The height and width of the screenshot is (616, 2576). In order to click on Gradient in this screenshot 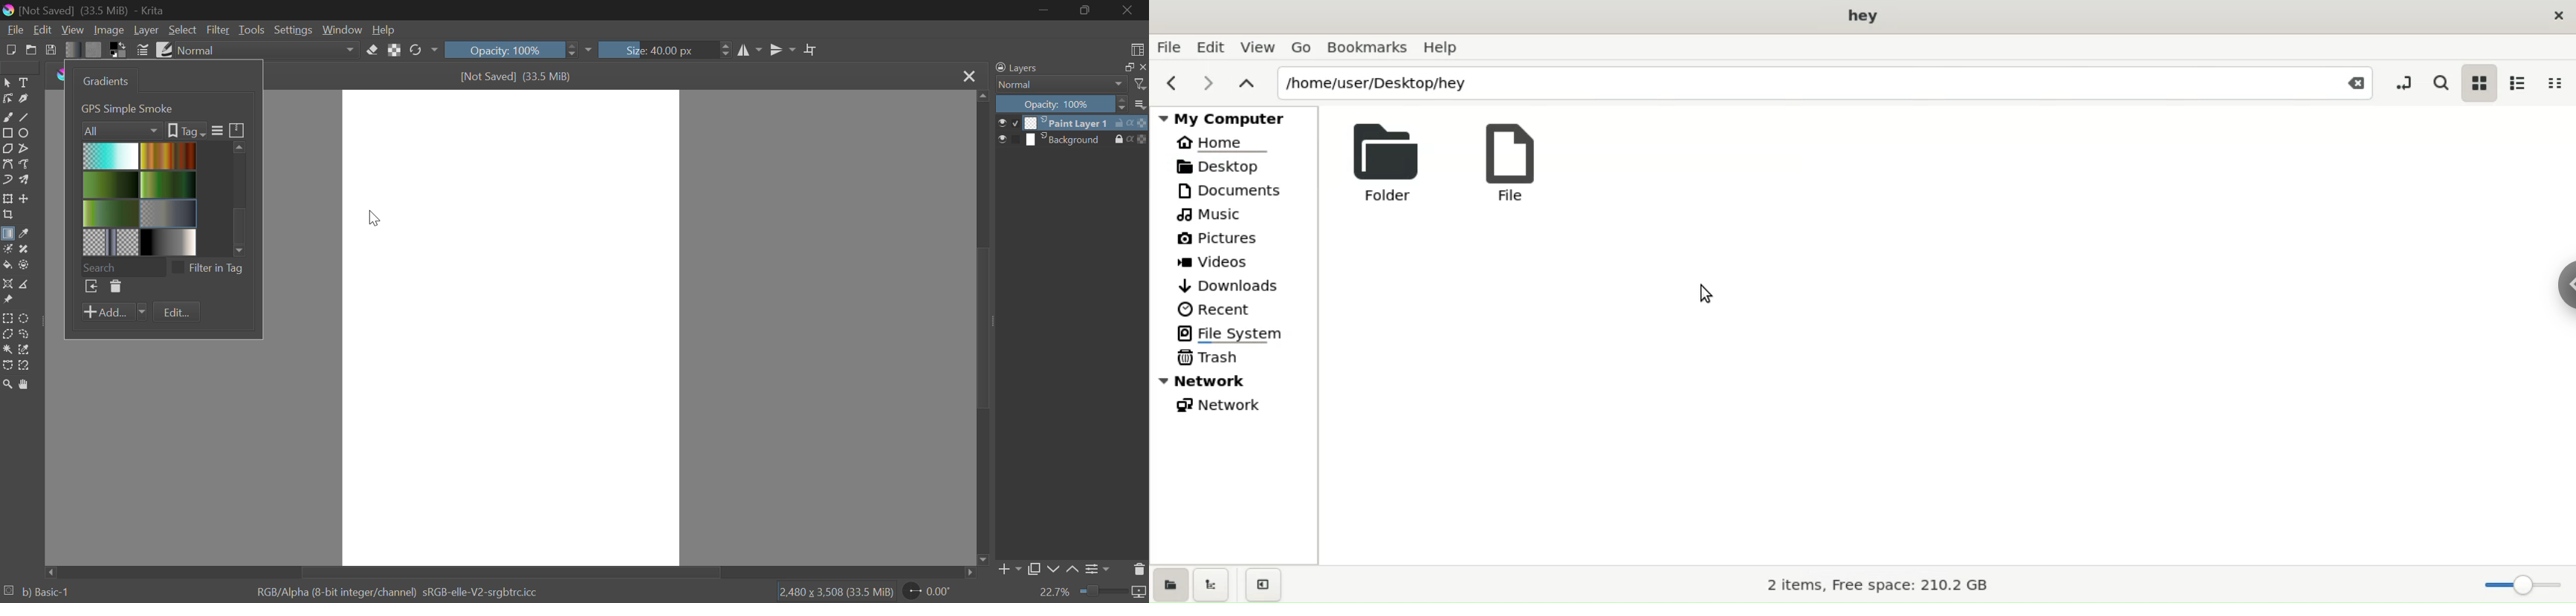, I will do `click(73, 49)`.